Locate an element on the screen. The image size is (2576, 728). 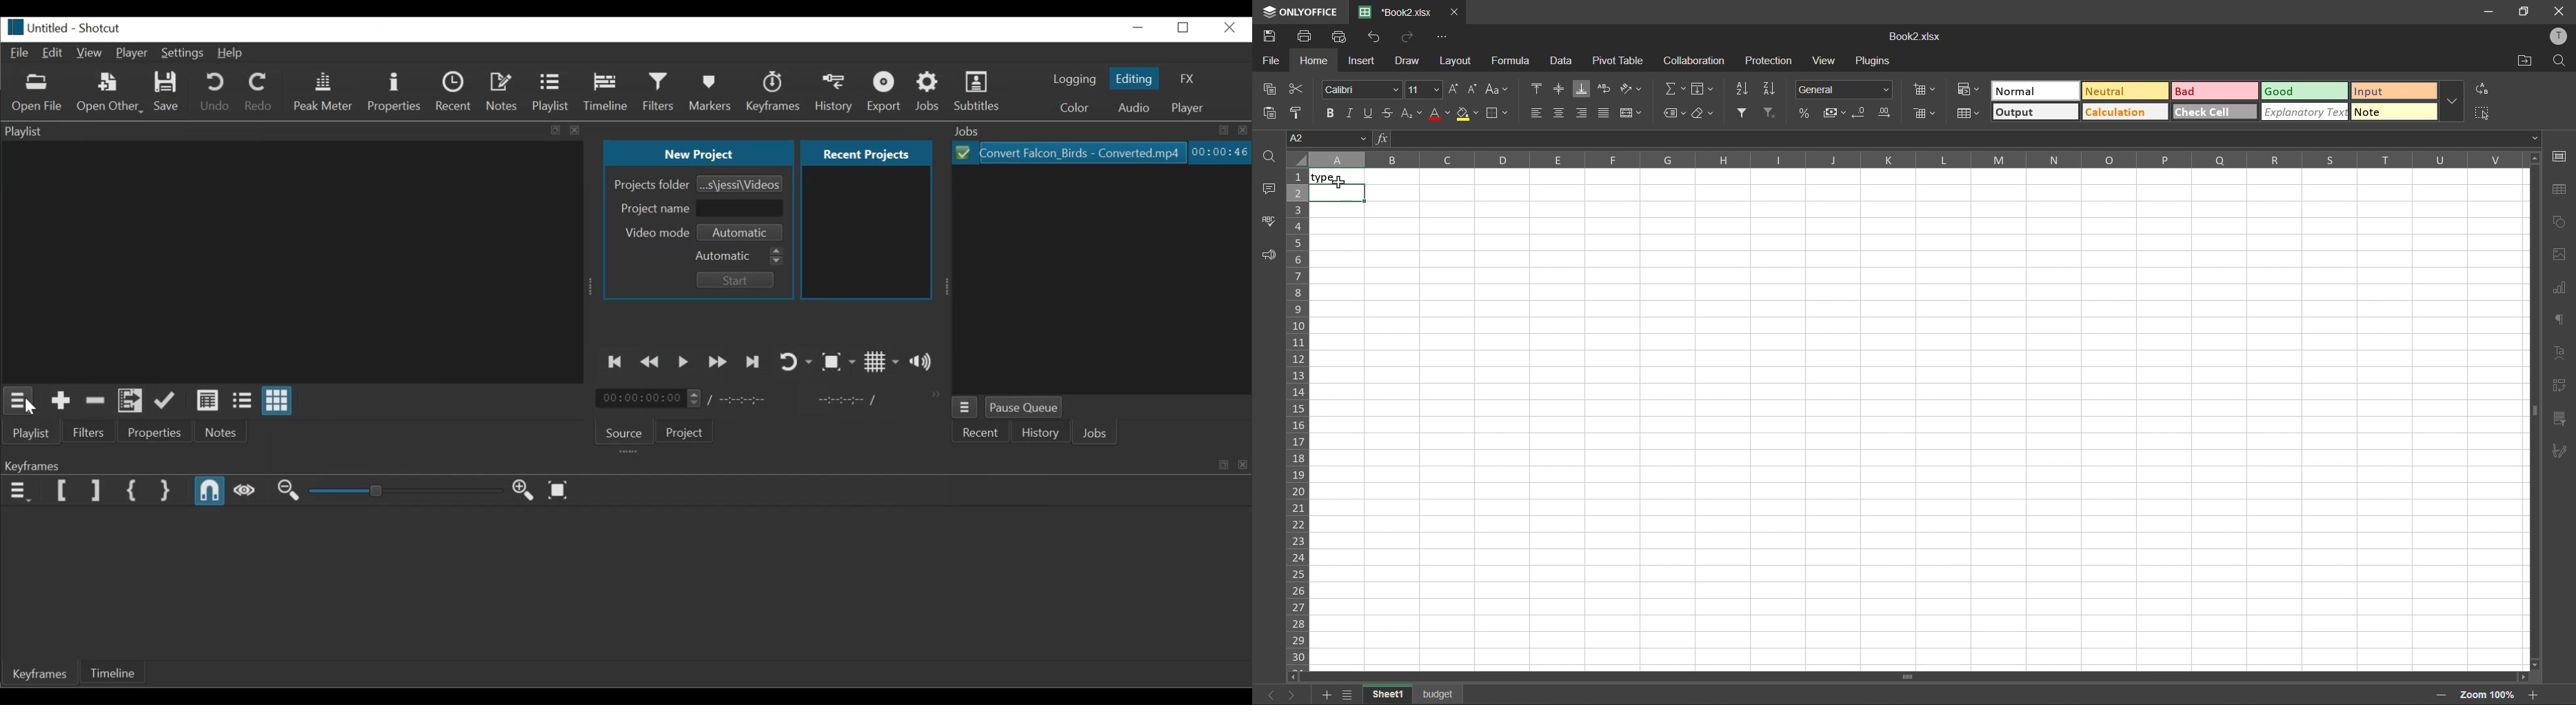
Open Other is located at coordinates (110, 93).